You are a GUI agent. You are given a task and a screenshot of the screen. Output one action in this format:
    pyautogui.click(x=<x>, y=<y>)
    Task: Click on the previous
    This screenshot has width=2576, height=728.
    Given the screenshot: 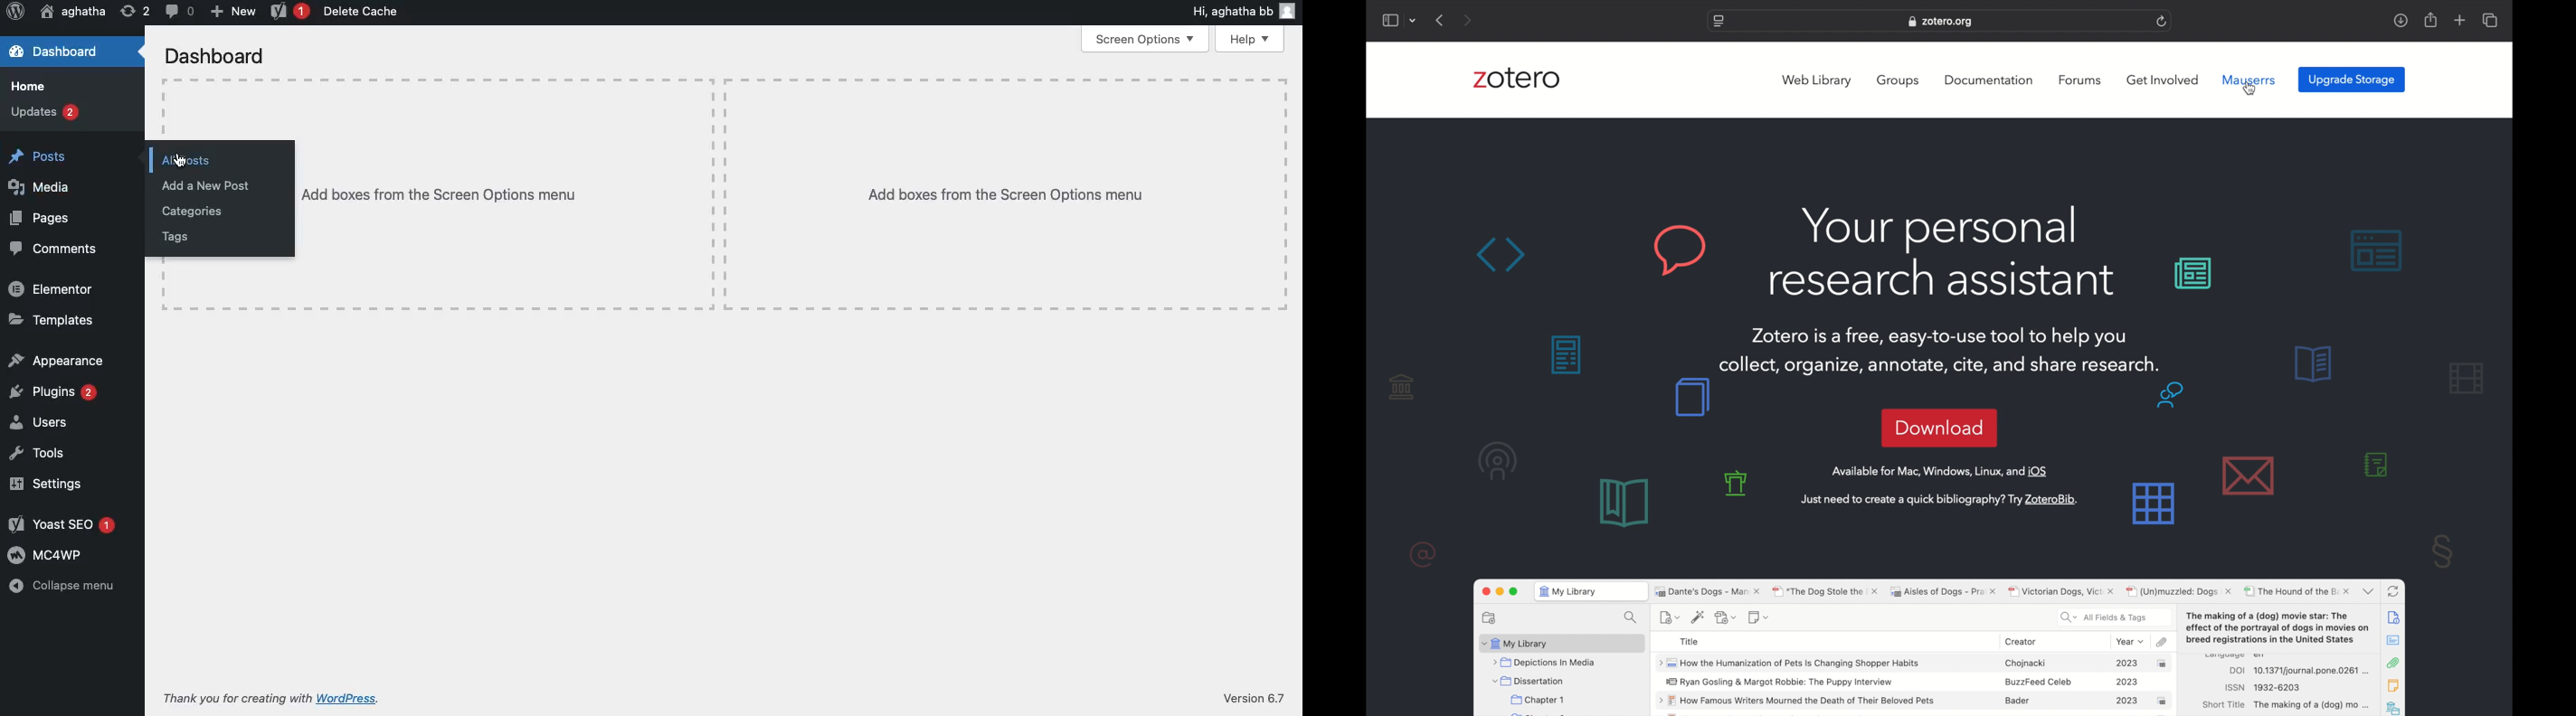 What is the action you would take?
    pyautogui.click(x=1441, y=21)
    